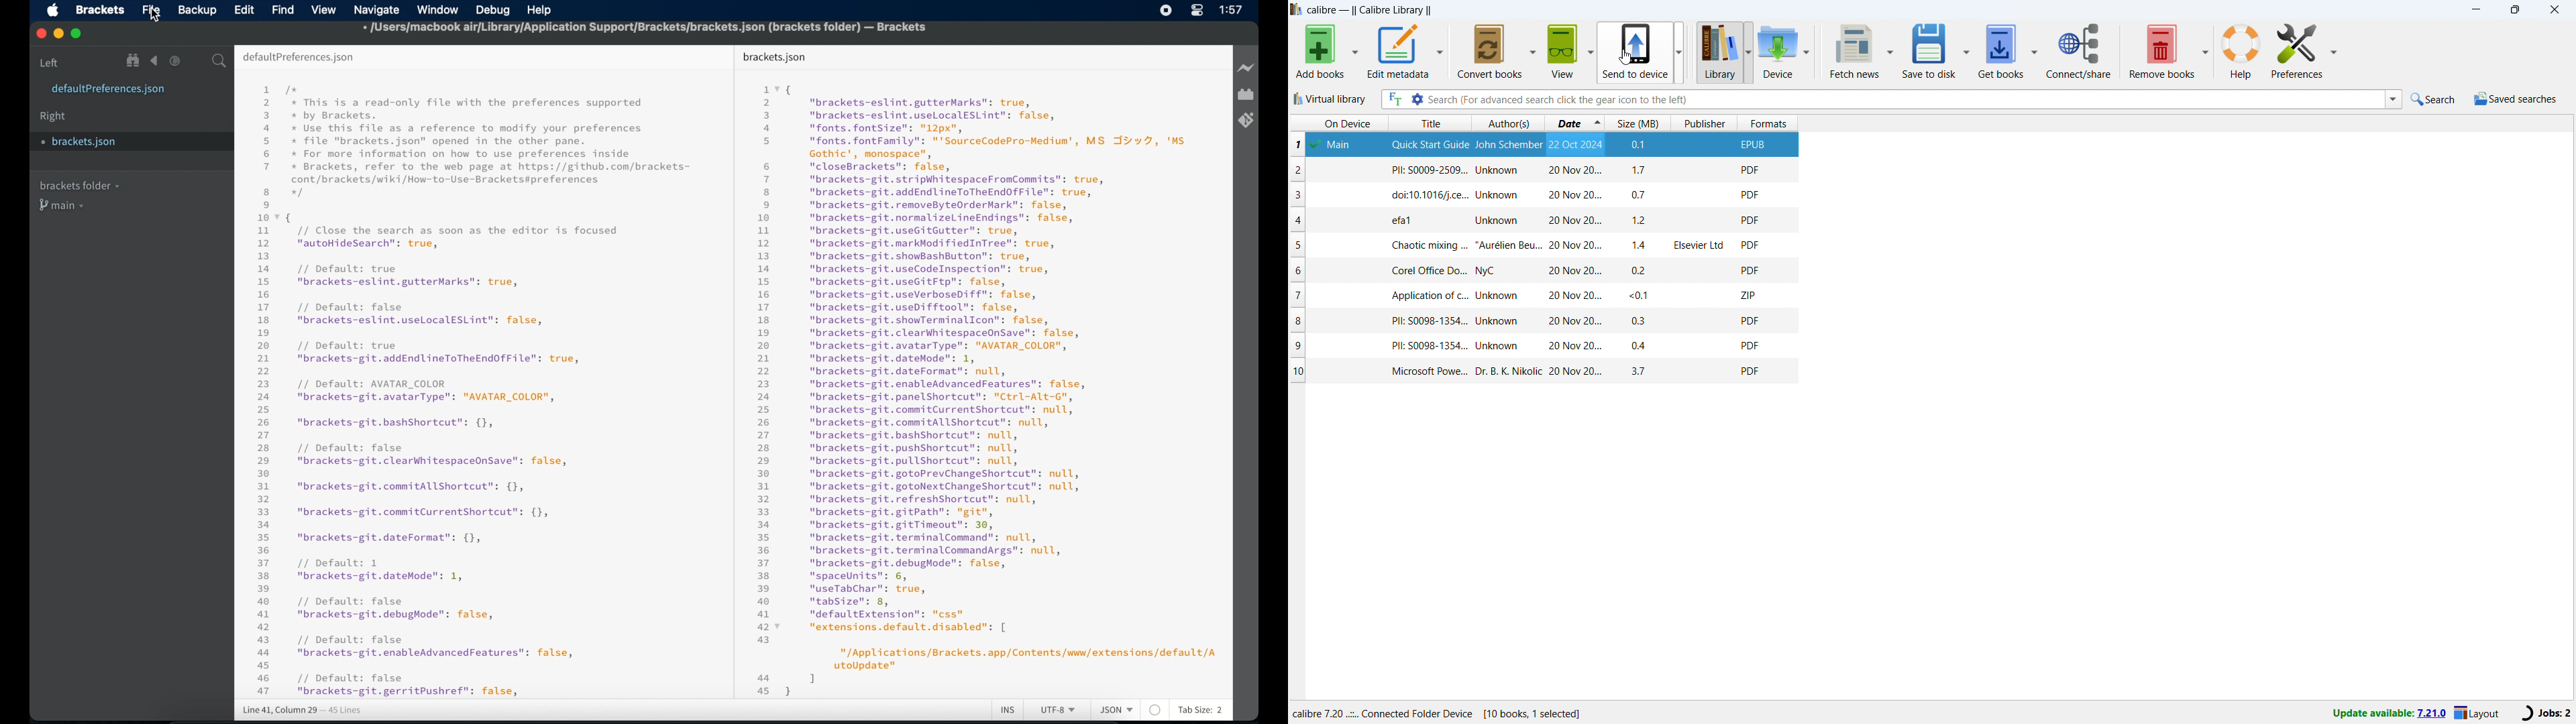  I want to click on live preview, so click(1245, 68).